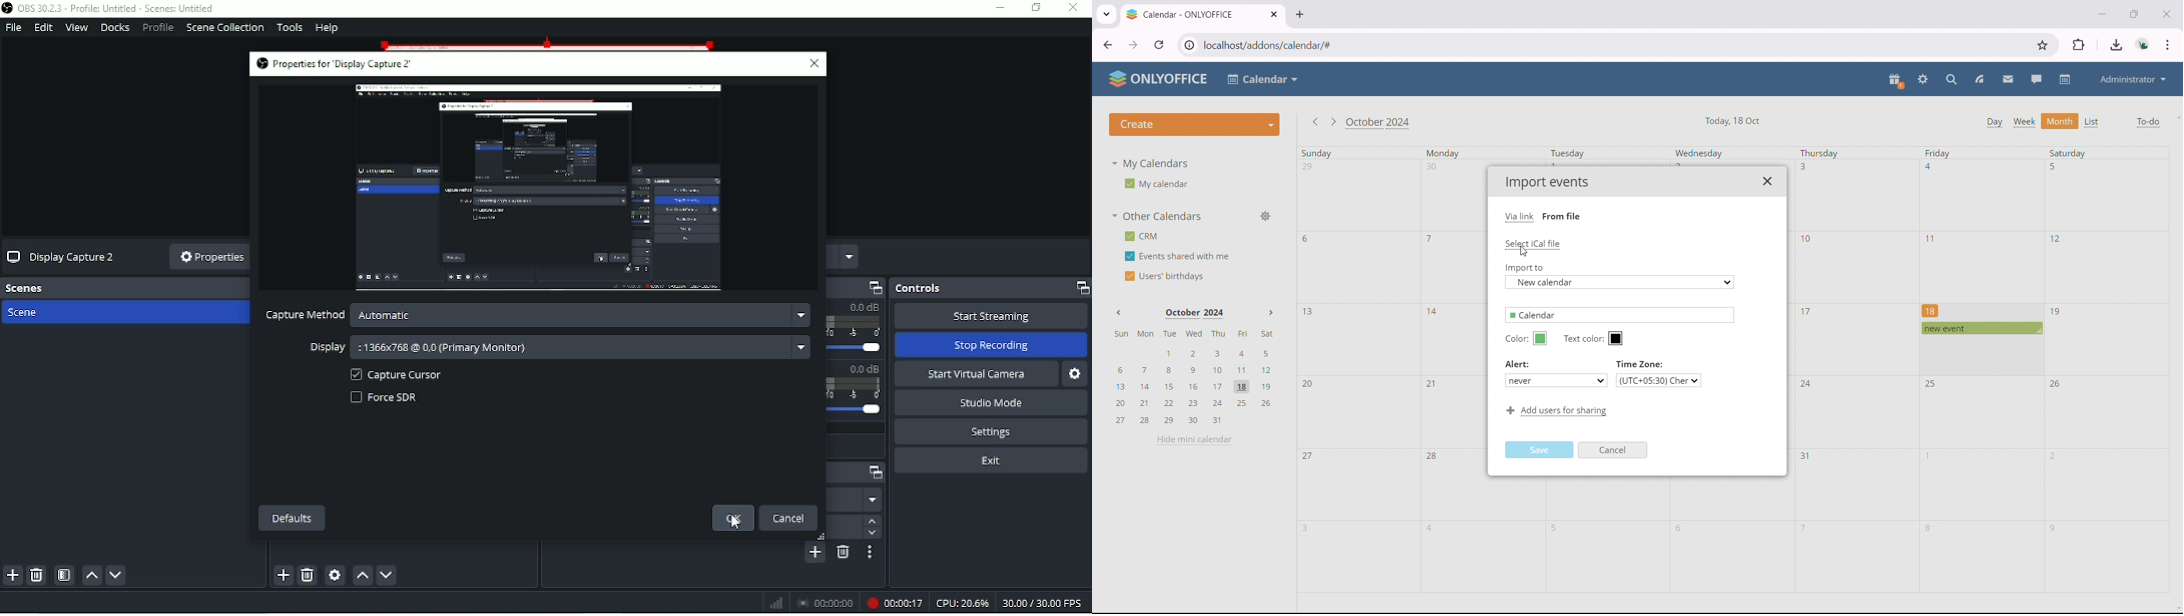 Image resolution: width=2184 pixels, height=616 pixels. Describe the element at coordinates (37, 575) in the screenshot. I see `Remove selected scene` at that location.